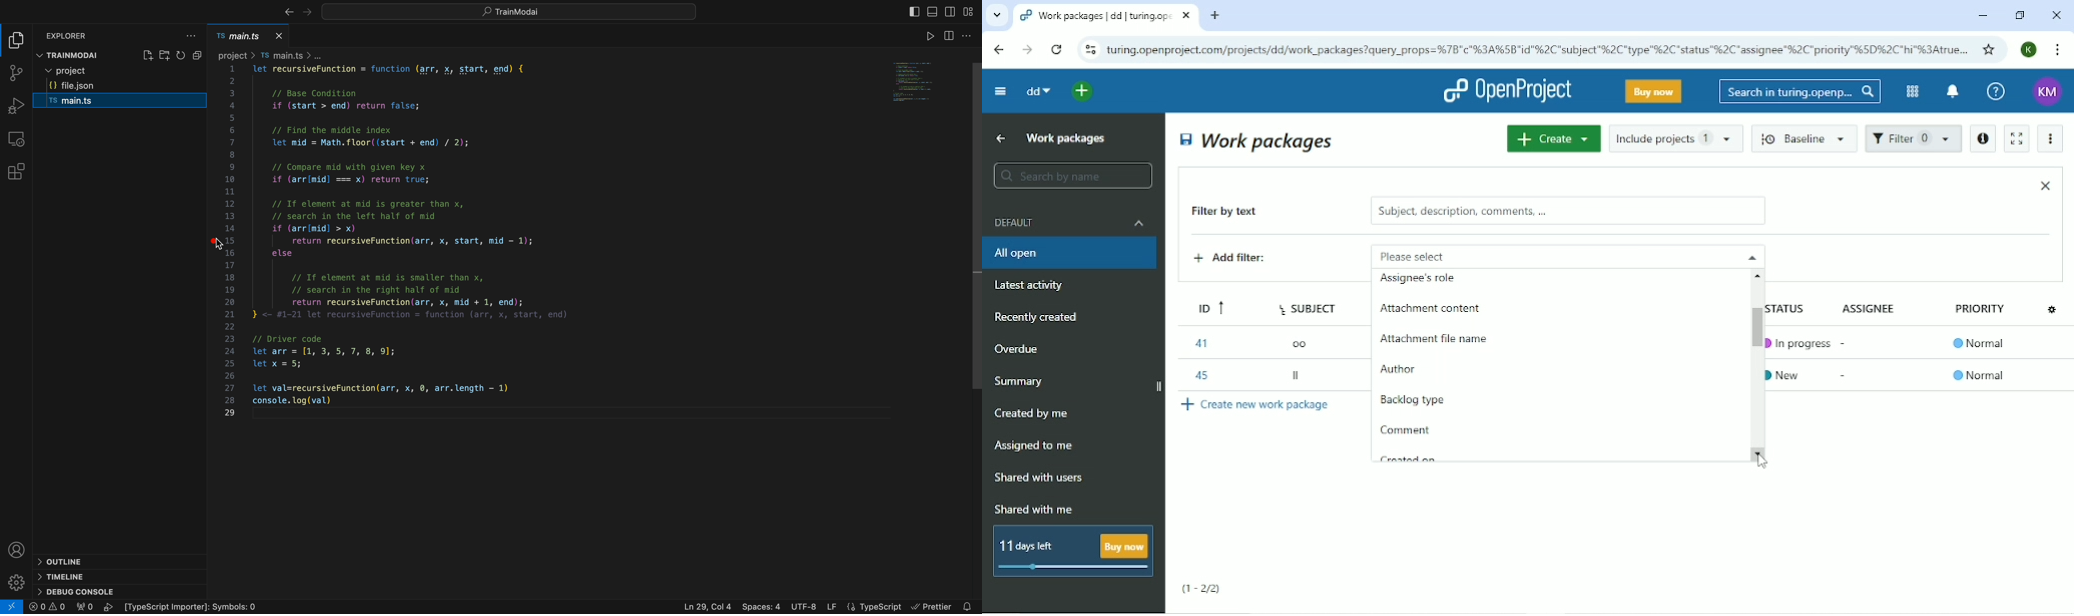 The height and width of the screenshot is (616, 2100). What do you see at coordinates (16, 584) in the screenshot?
I see `settings` at bounding box center [16, 584].